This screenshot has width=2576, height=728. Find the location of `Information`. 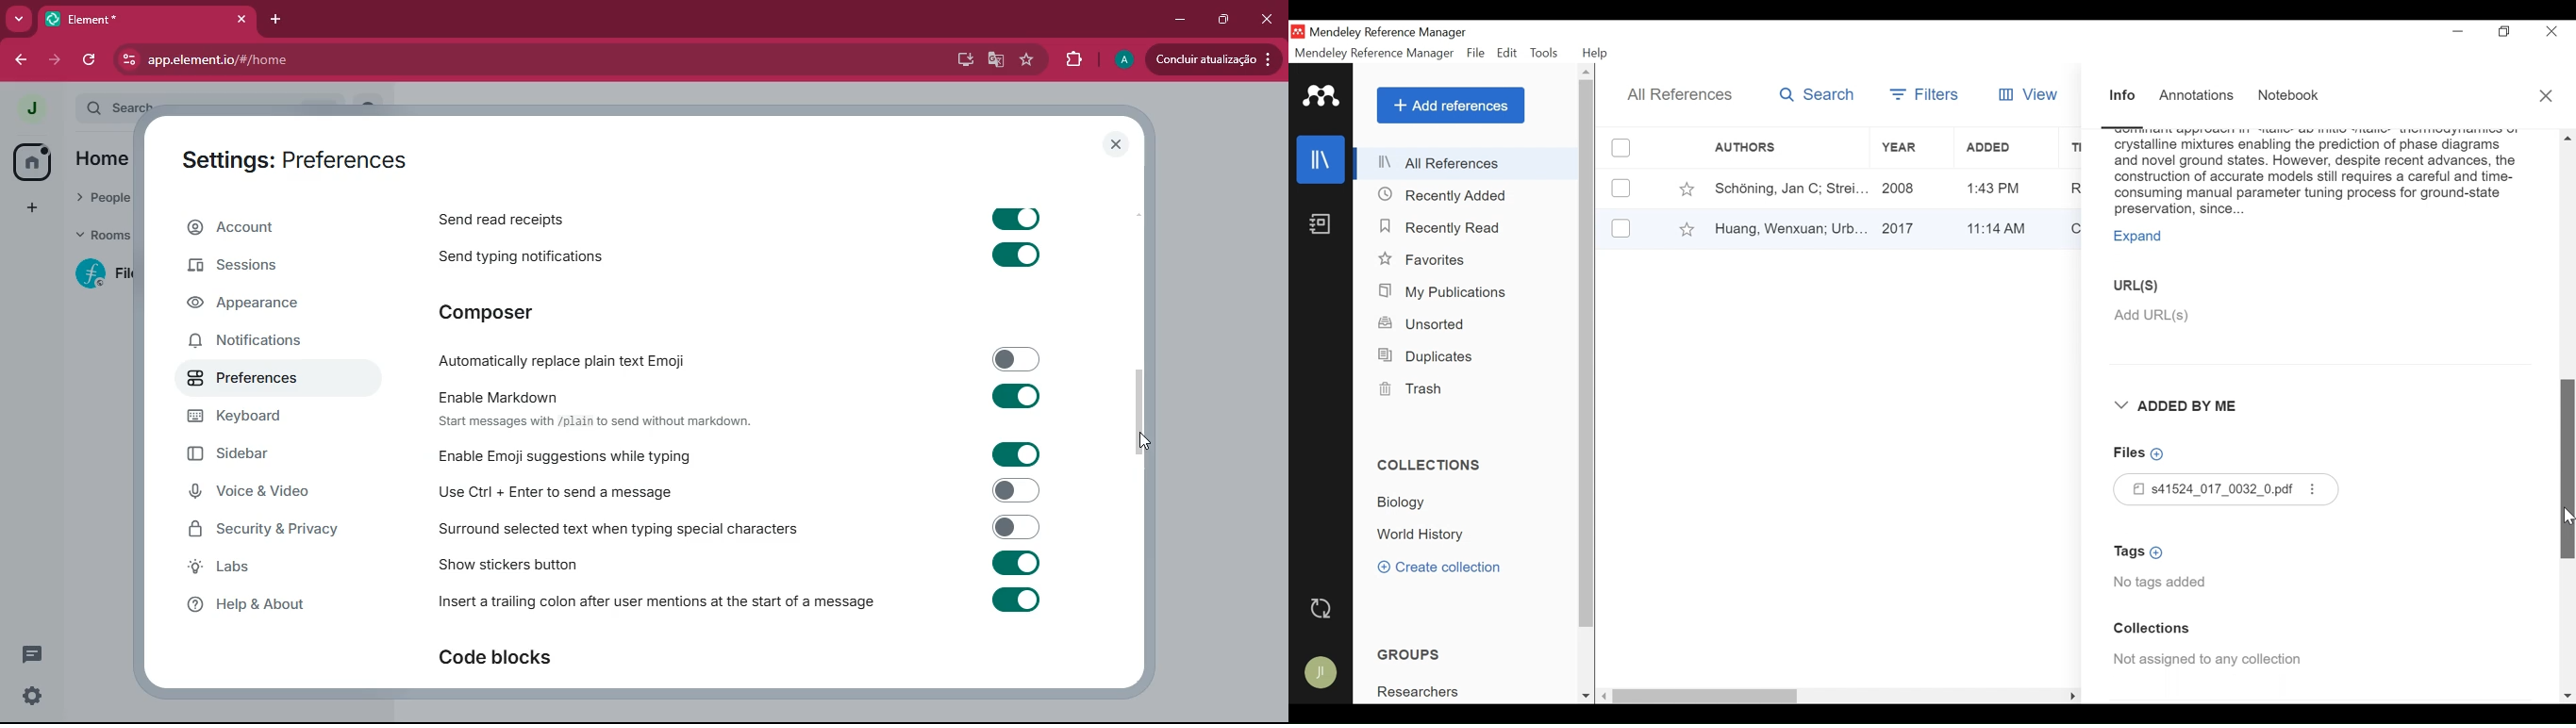

Information is located at coordinates (2124, 97).